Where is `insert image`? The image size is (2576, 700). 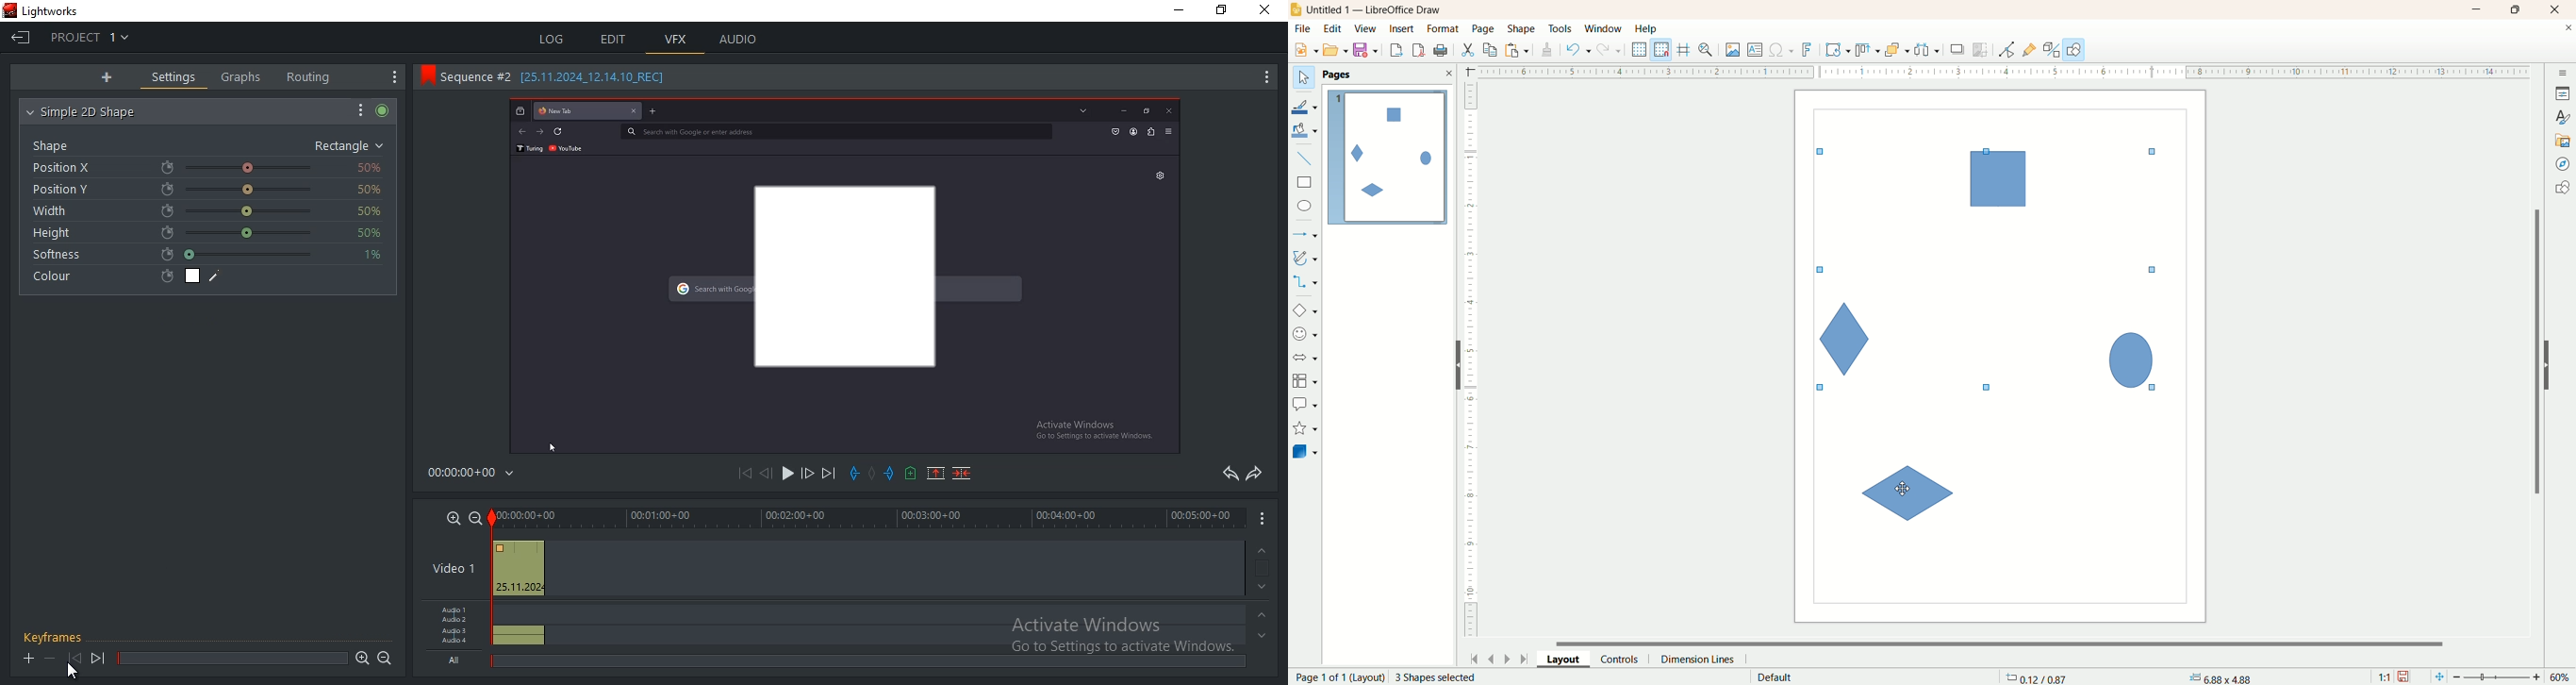 insert image is located at coordinates (1734, 50).